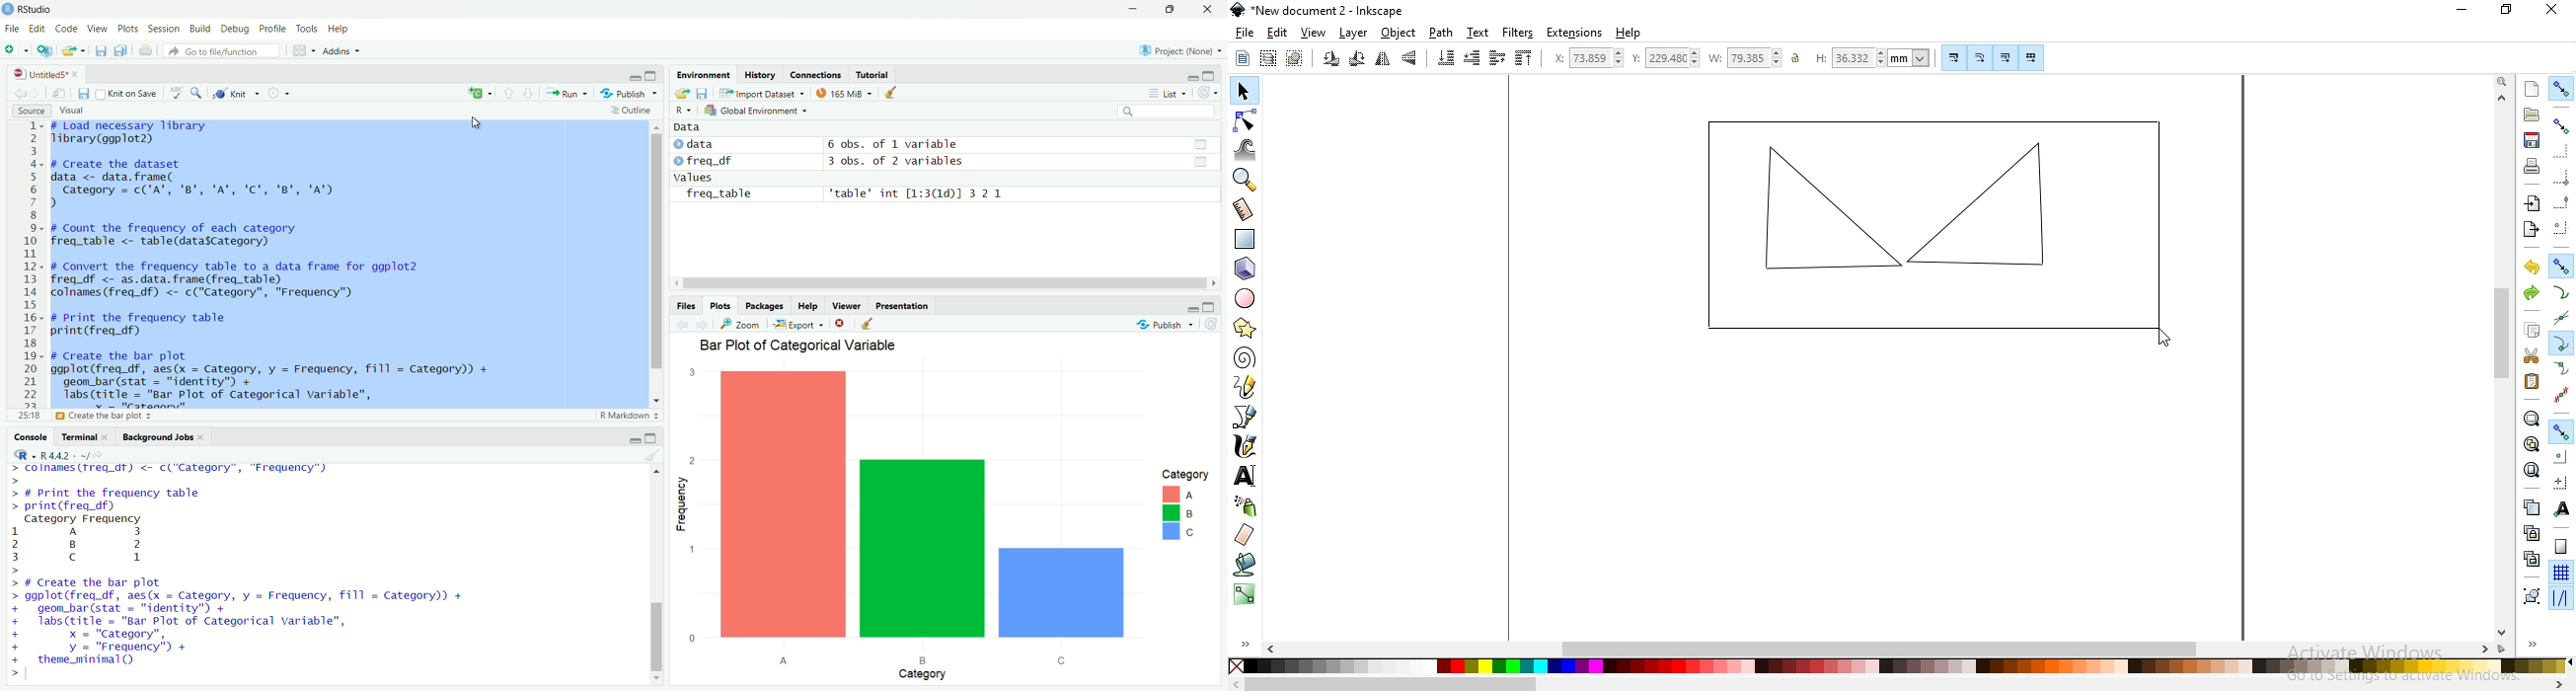 The height and width of the screenshot is (700, 2576). I want to click on expand/hide sidebar, so click(2538, 646).